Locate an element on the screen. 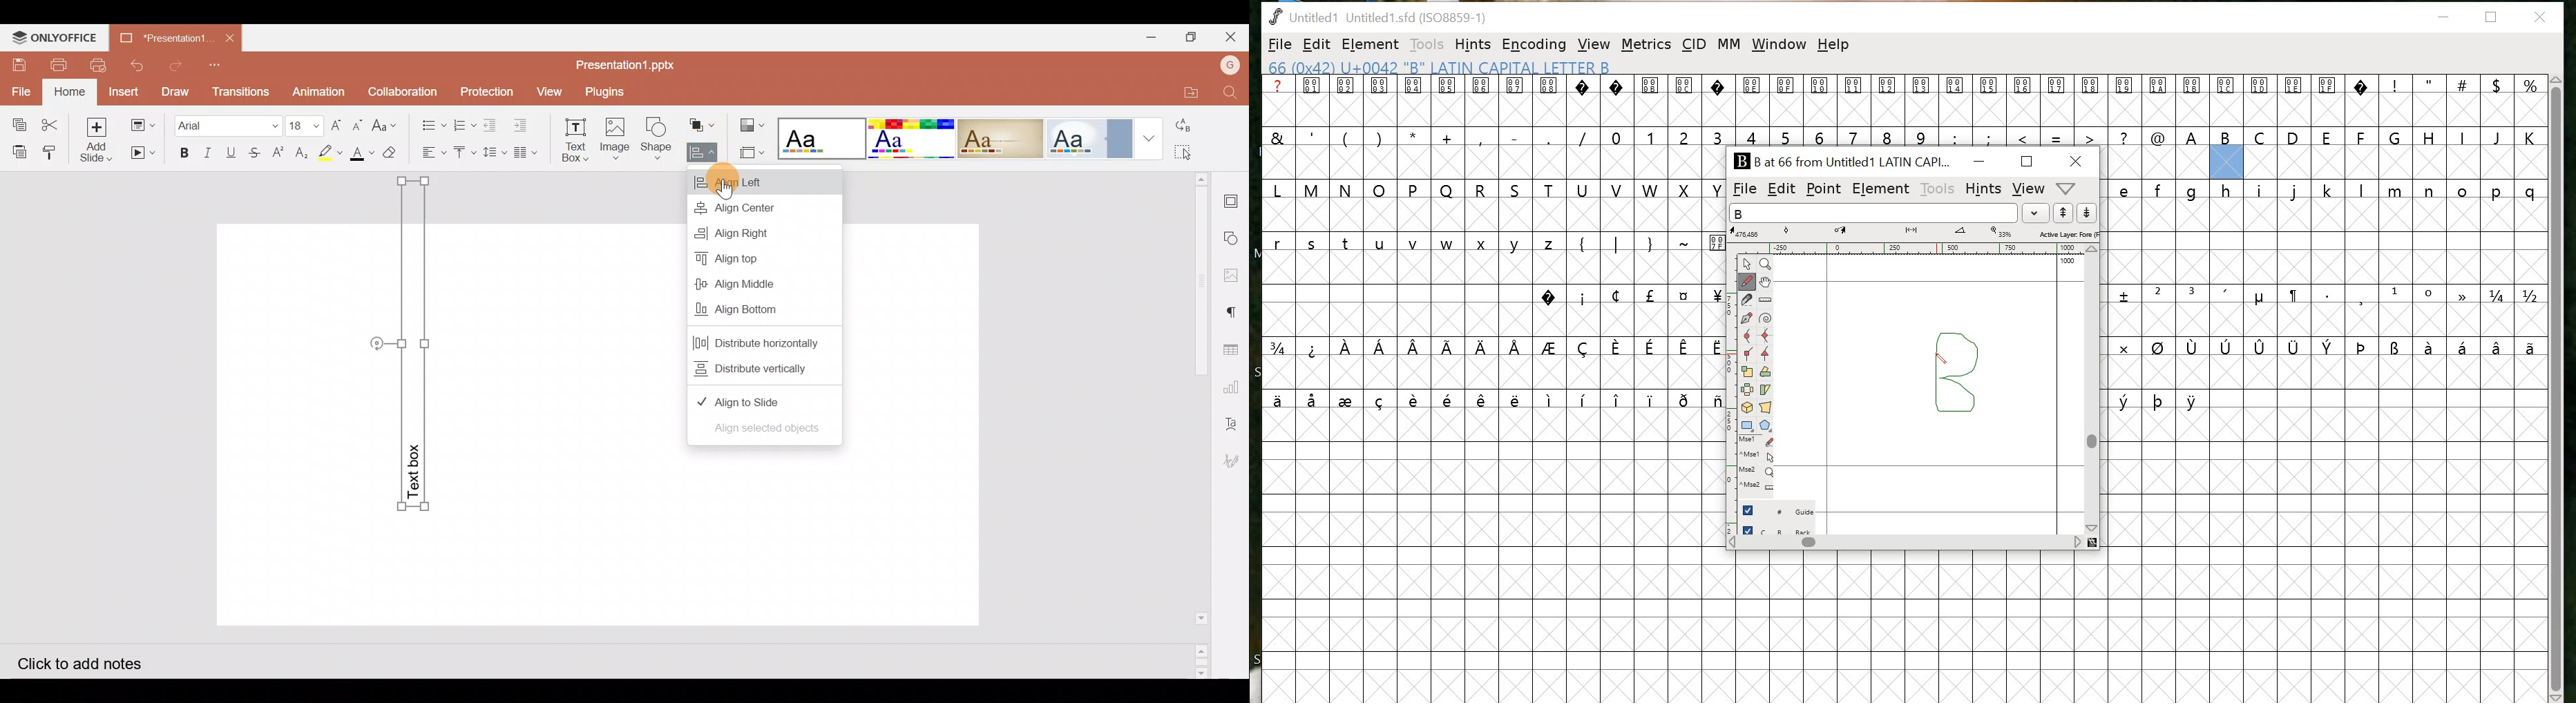 The width and height of the screenshot is (2576, 728). Maximize is located at coordinates (1195, 36).